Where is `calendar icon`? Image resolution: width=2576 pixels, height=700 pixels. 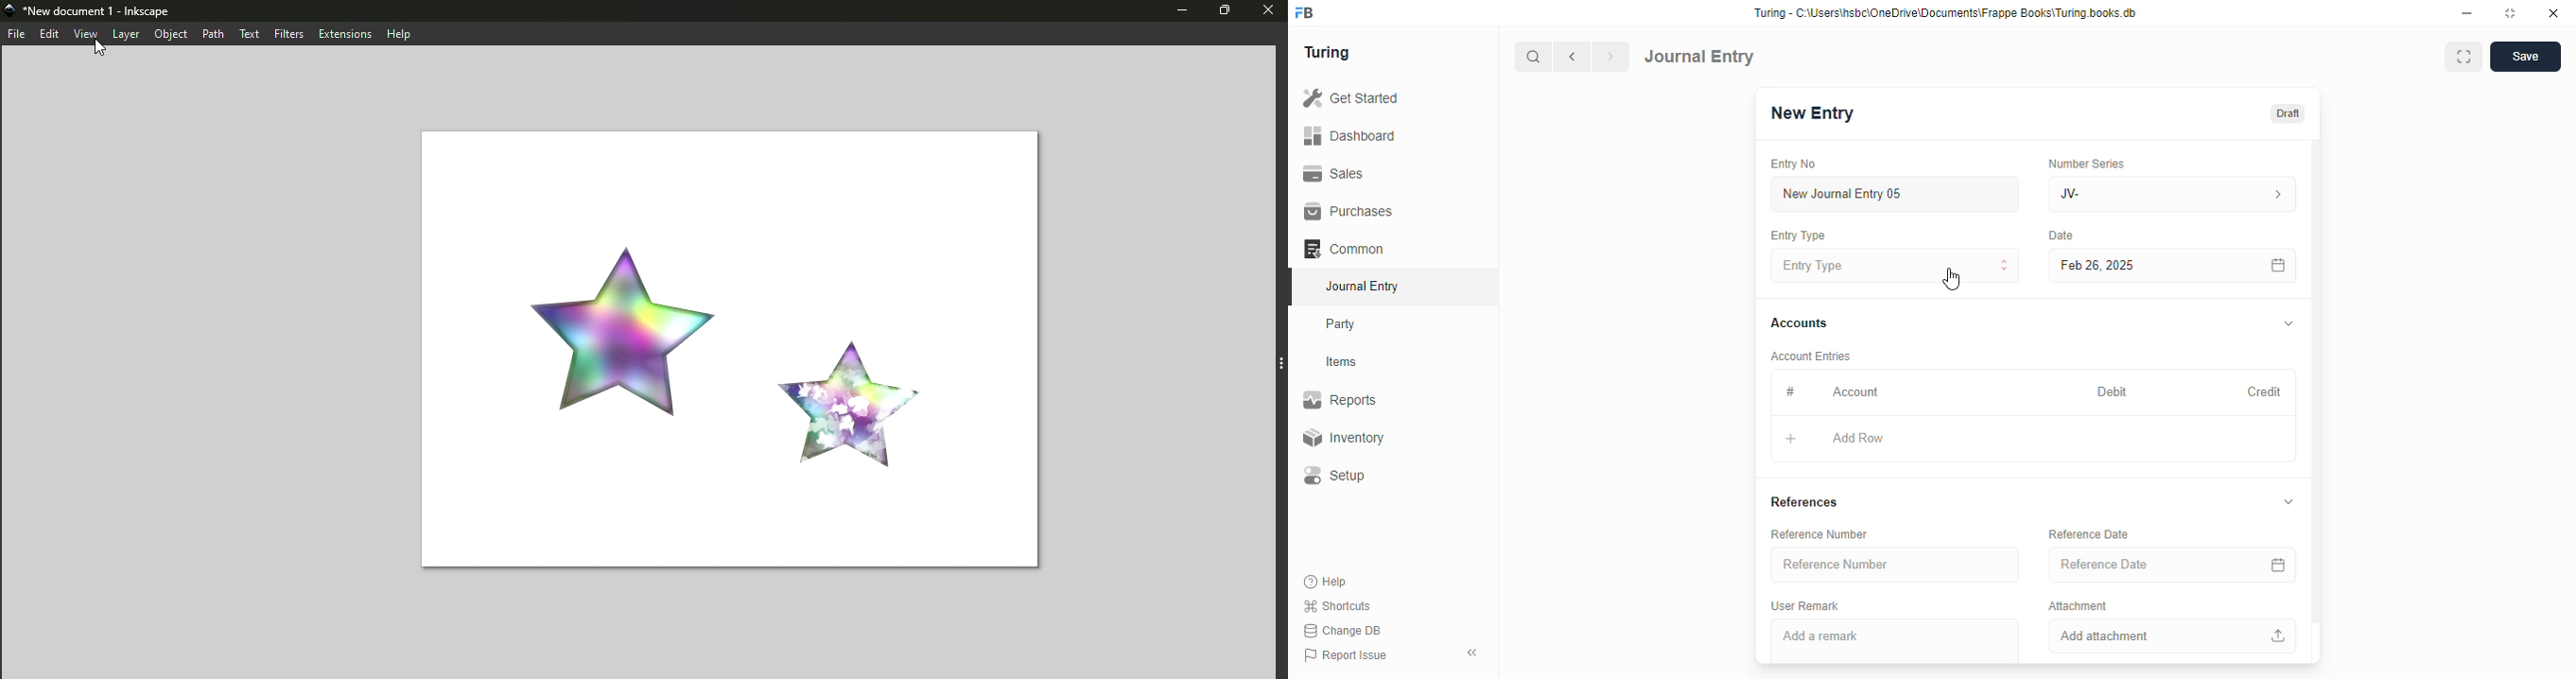
calendar icon is located at coordinates (2278, 565).